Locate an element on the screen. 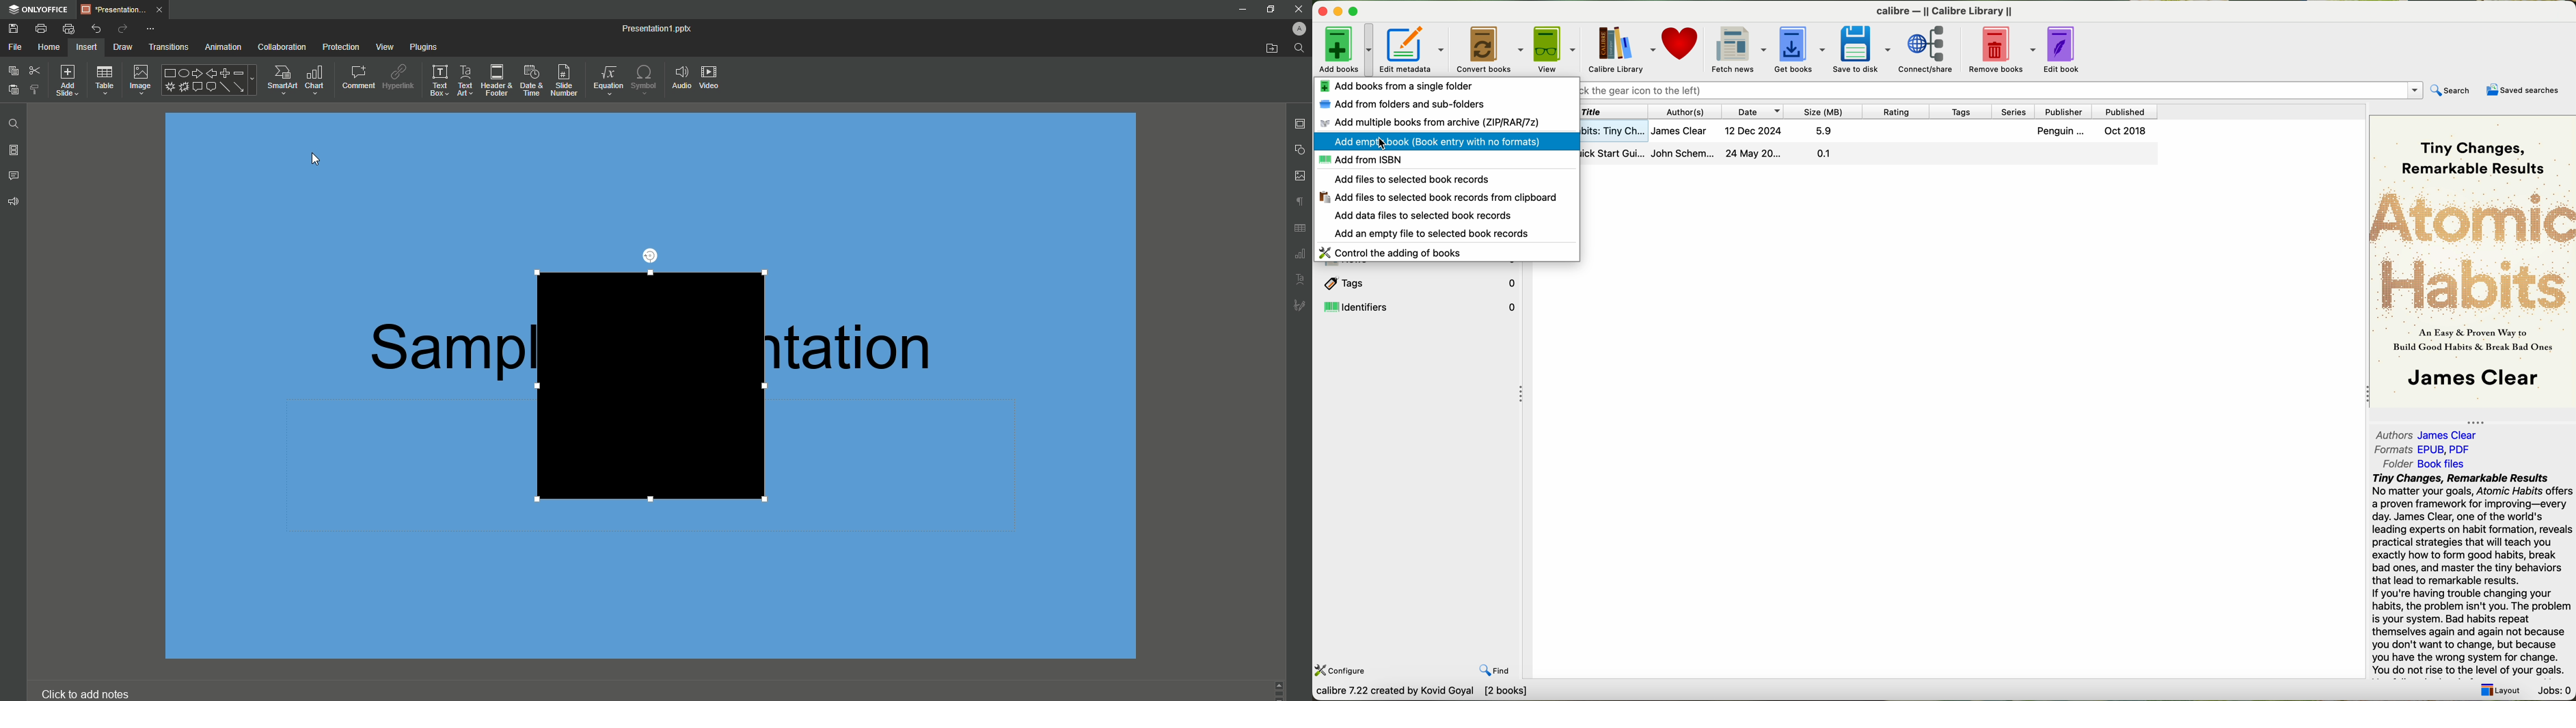  Save is located at coordinates (12, 29).